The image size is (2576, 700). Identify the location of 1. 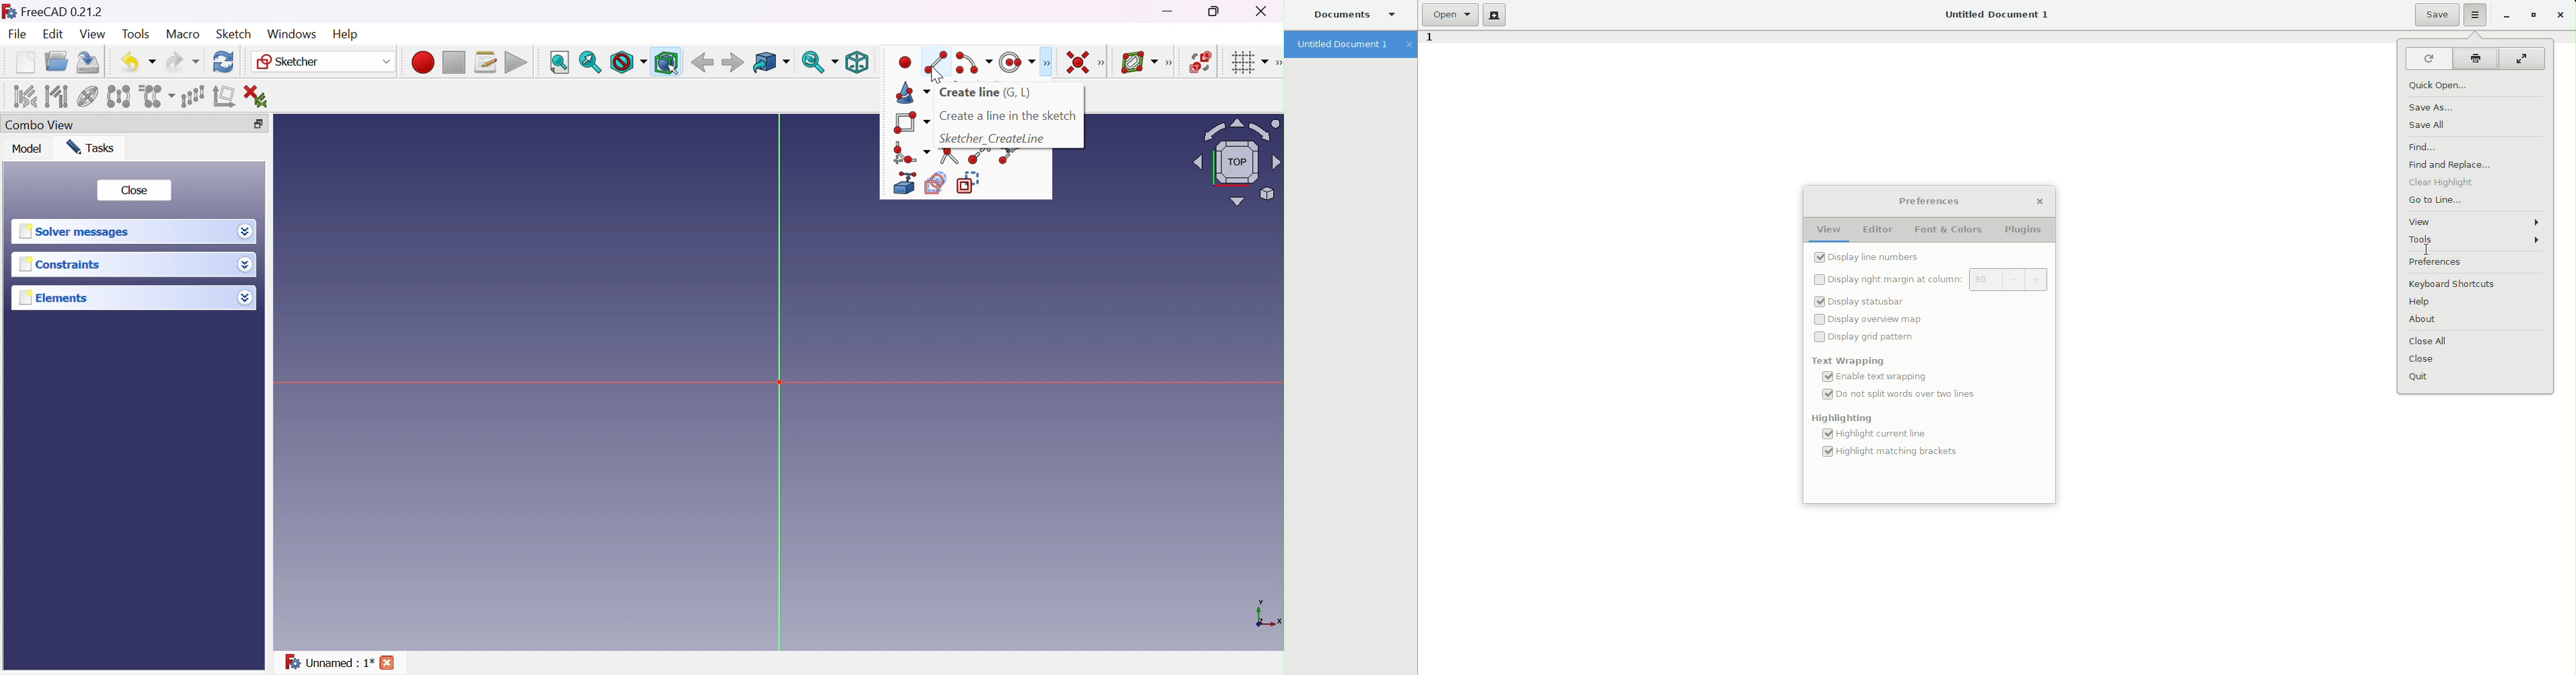
(1429, 40).